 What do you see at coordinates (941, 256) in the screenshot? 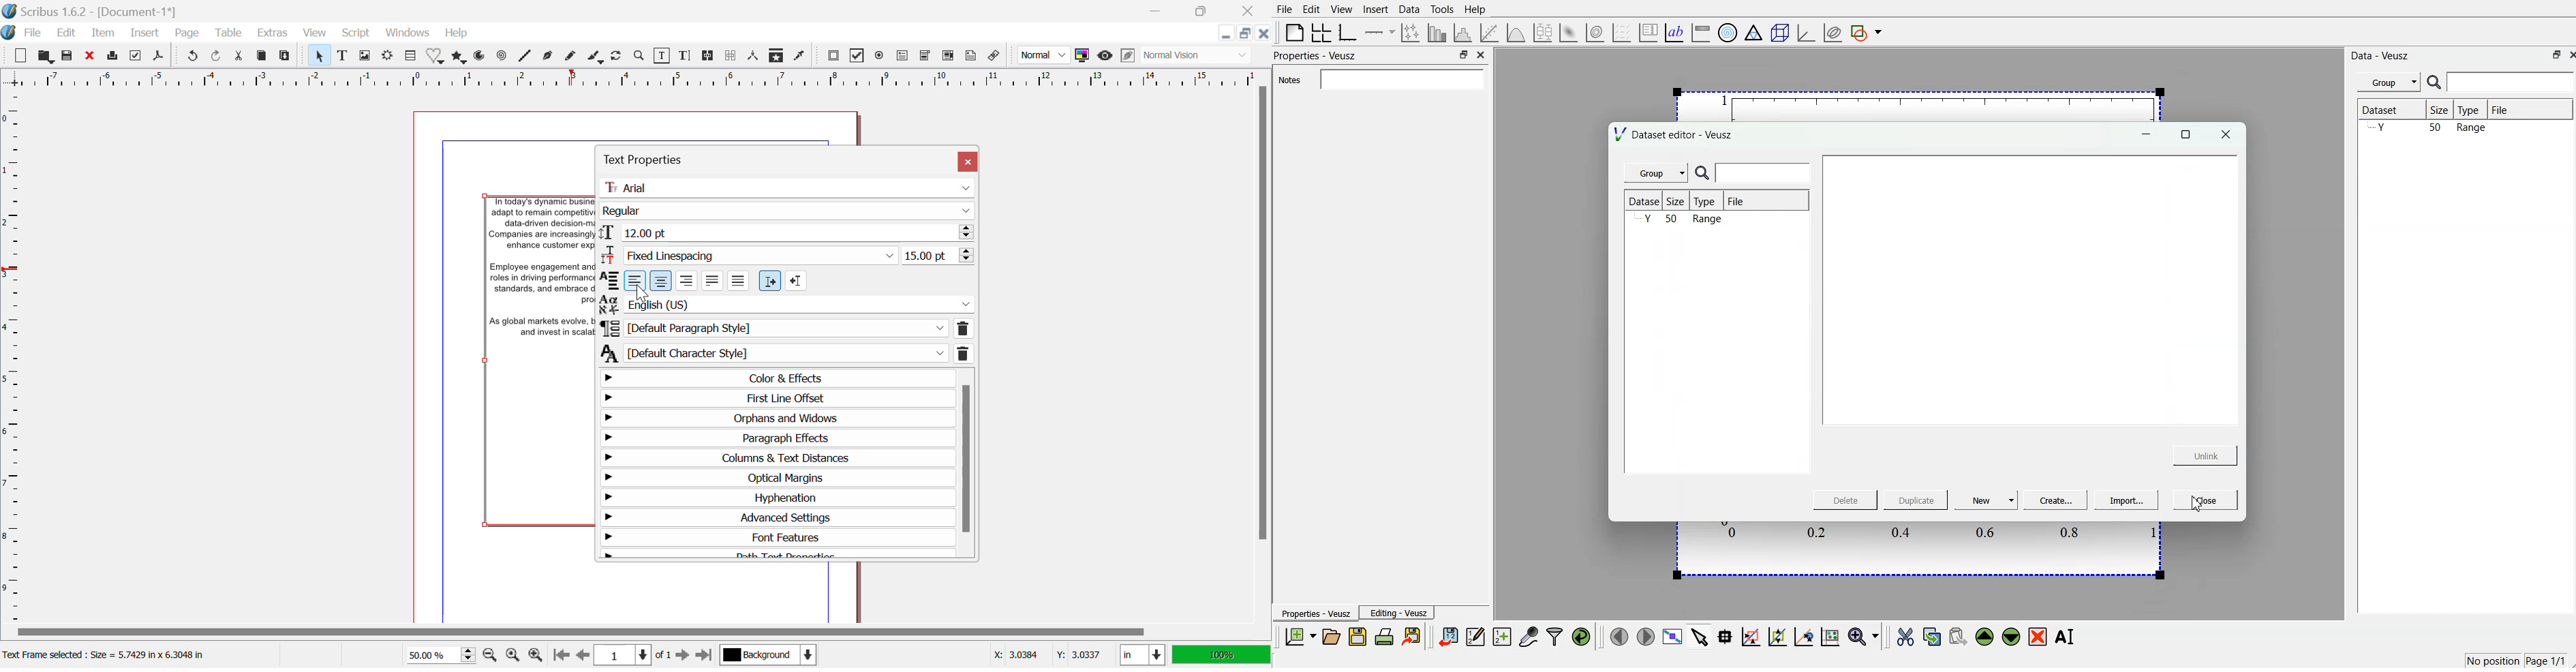
I see `Linespacing Value` at bounding box center [941, 256].